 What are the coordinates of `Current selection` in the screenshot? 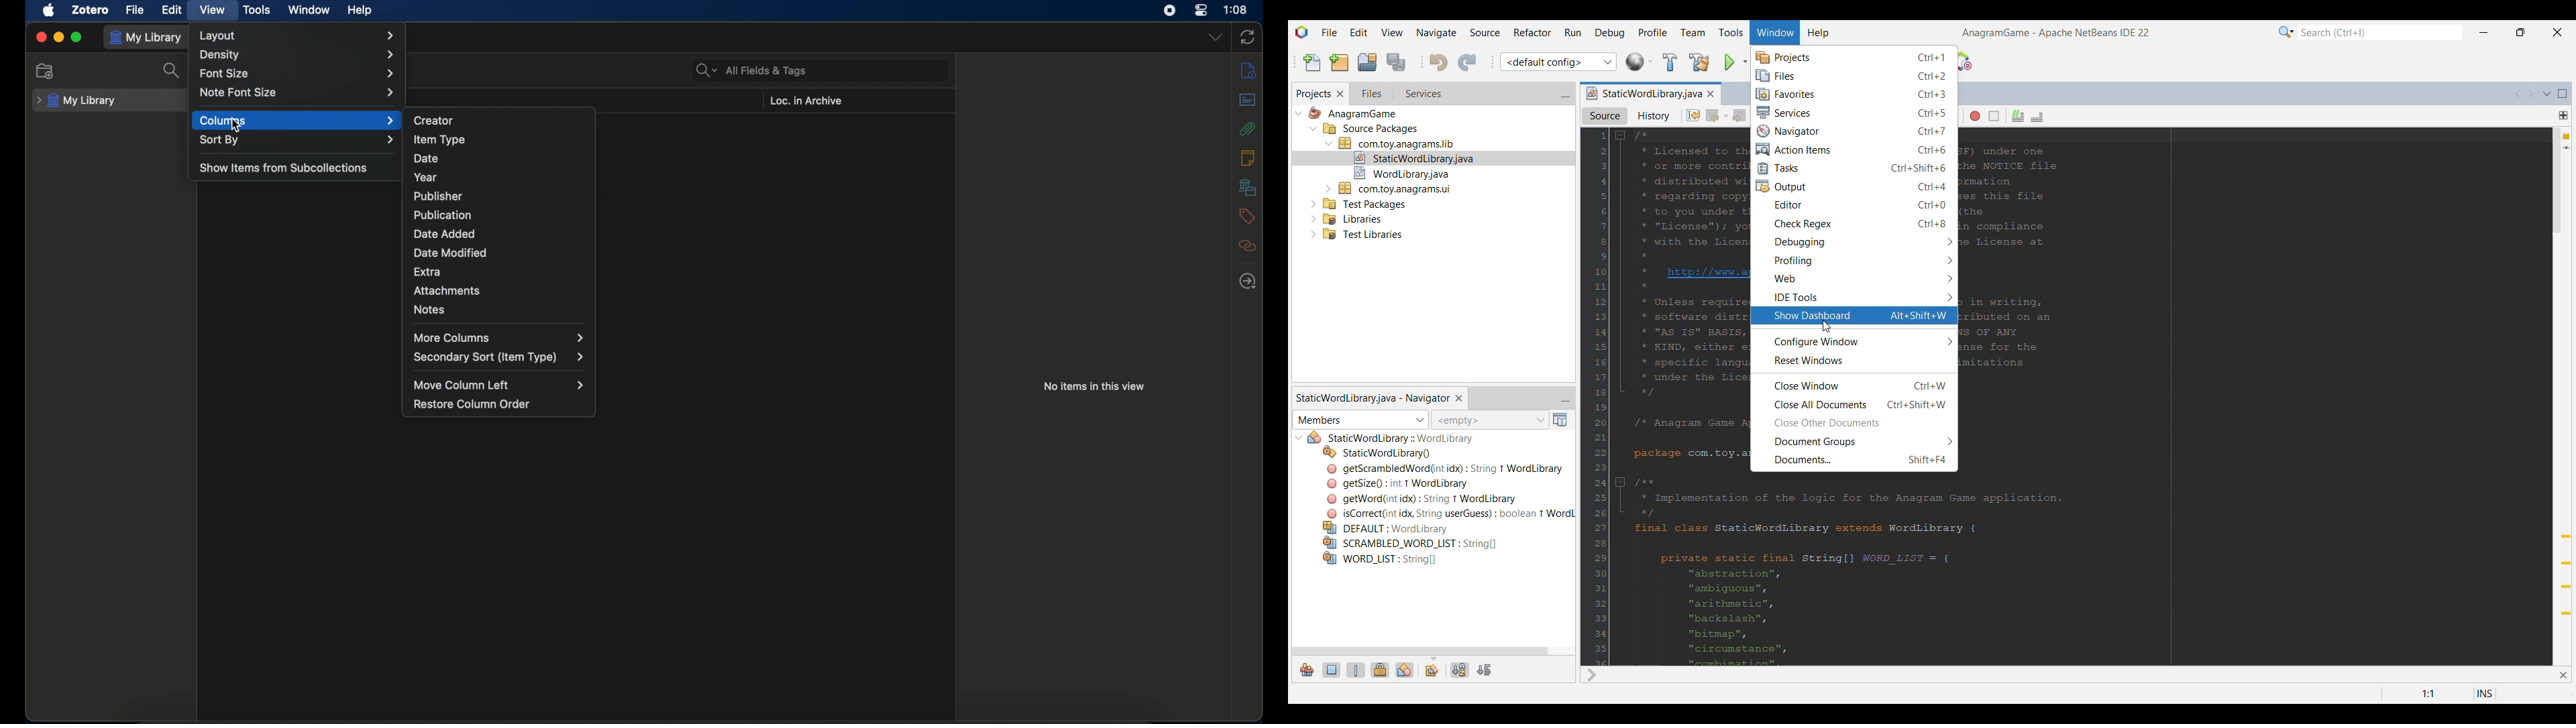 It's located at (1313, 94).